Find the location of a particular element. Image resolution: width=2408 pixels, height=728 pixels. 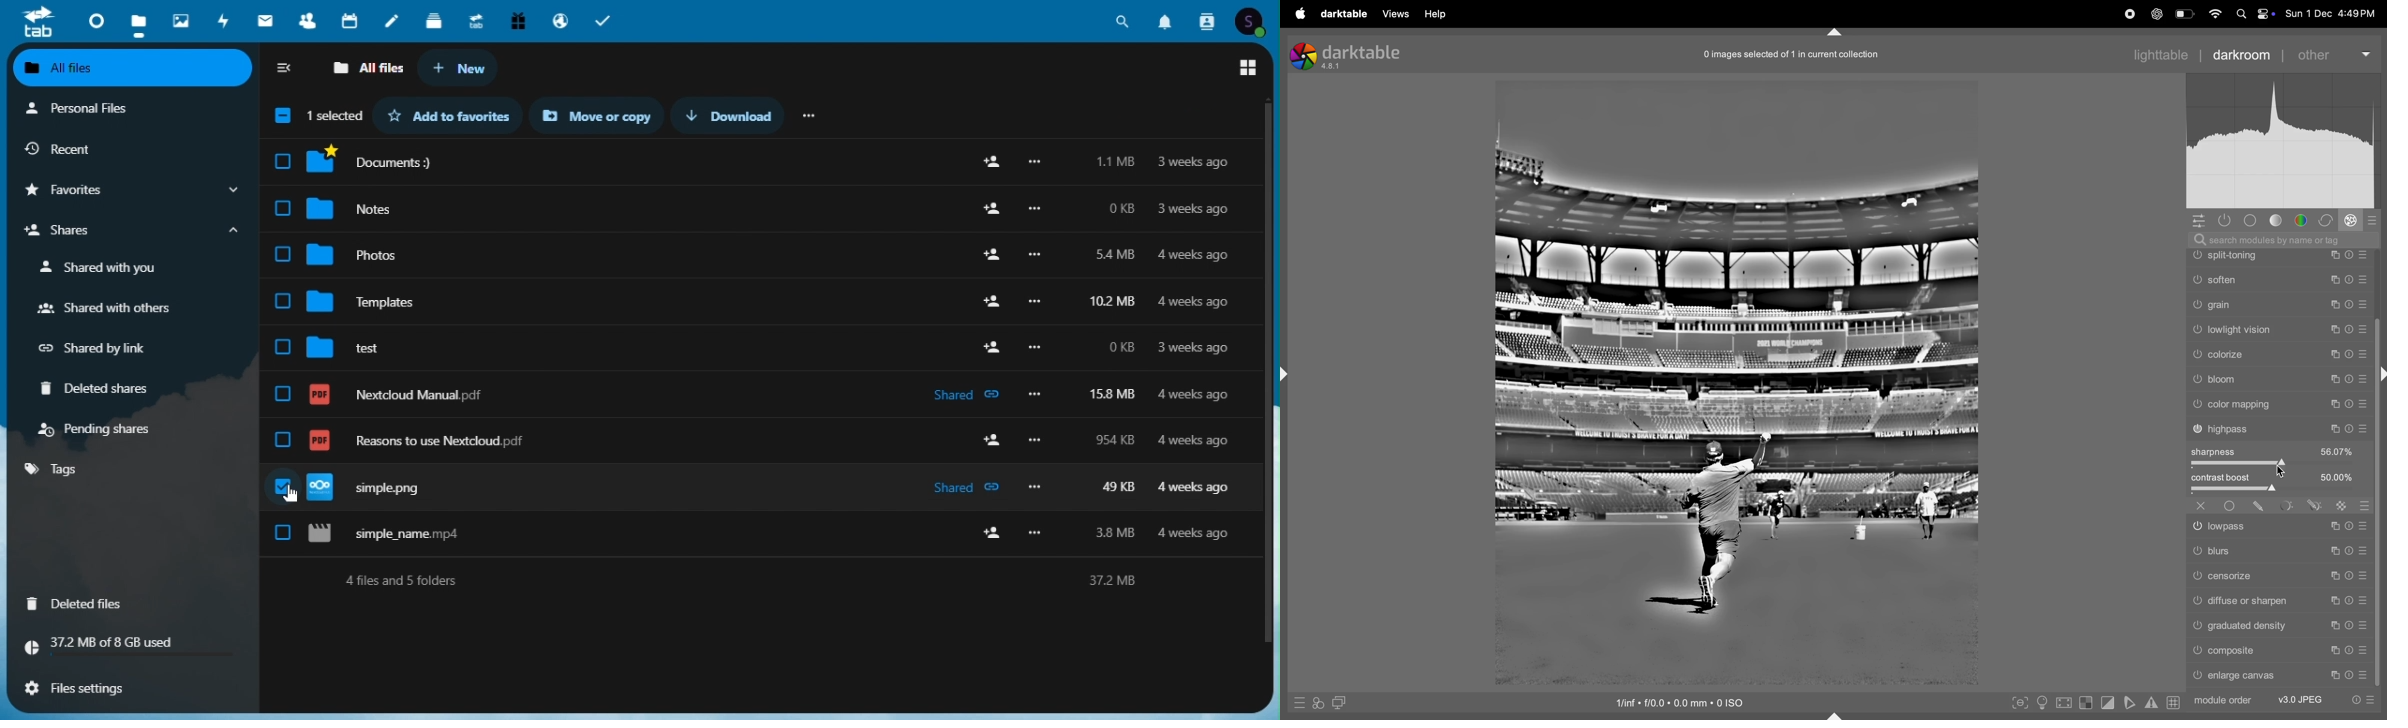

notes is located at coordinates (395, 17).